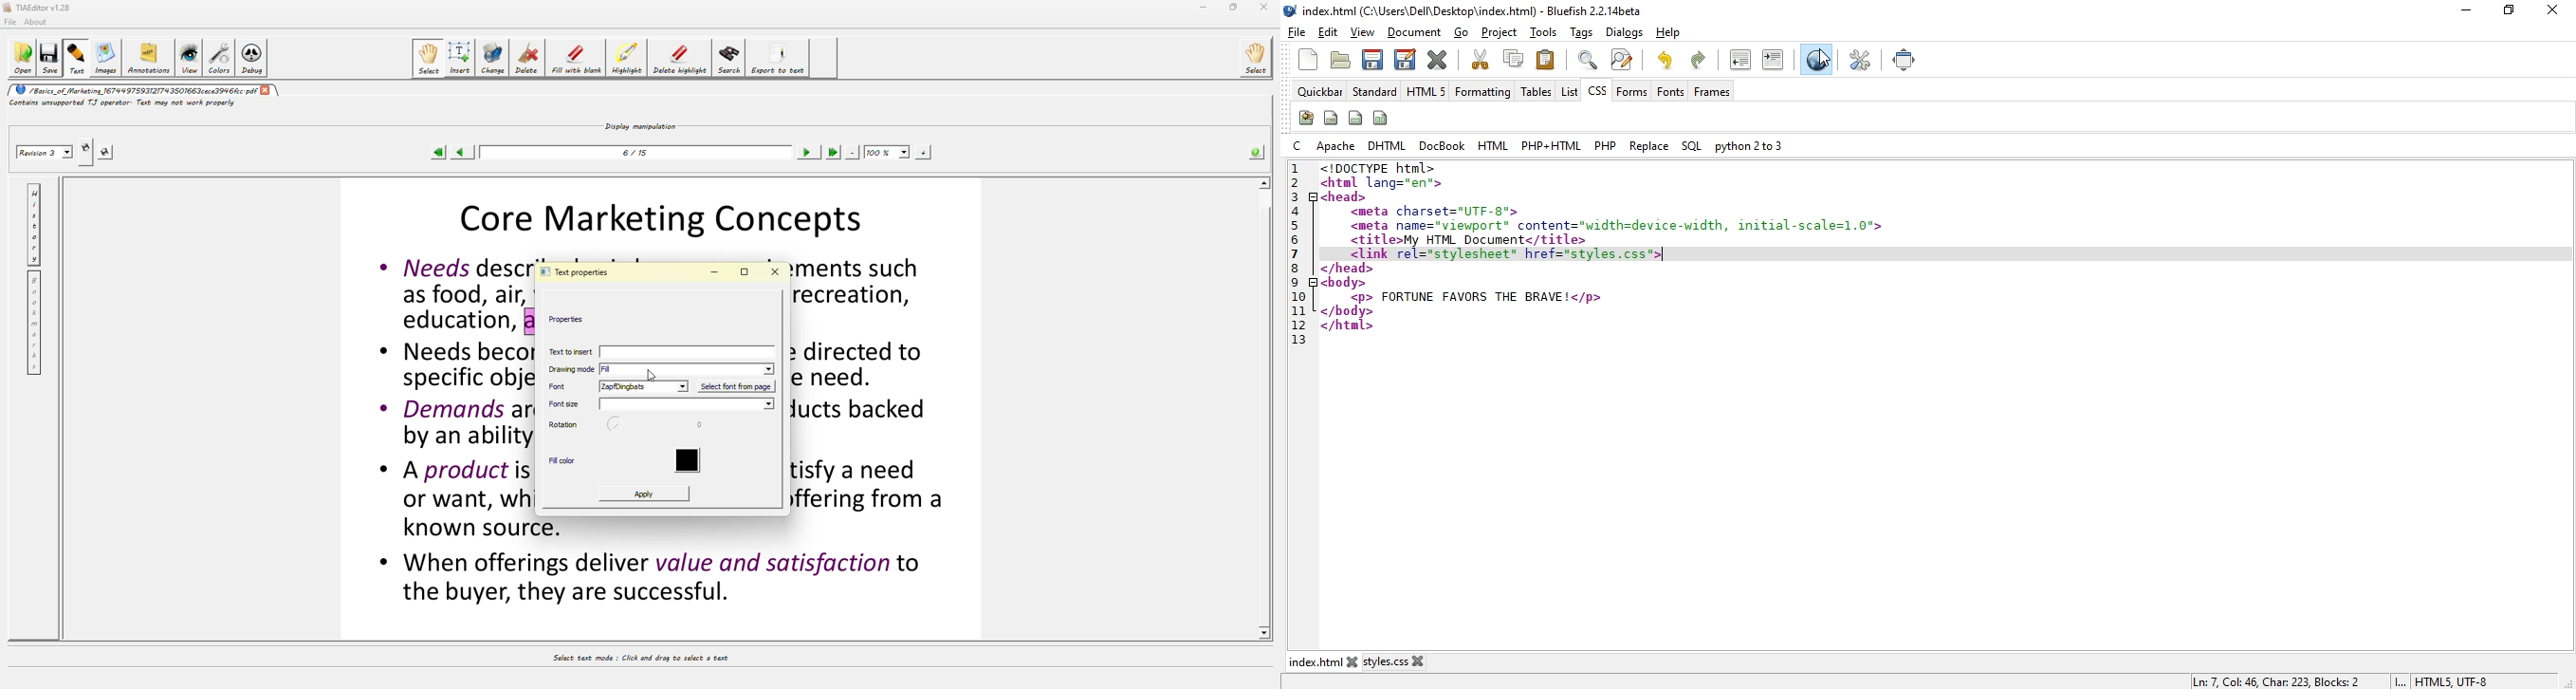 The image size is (2576, 700). Describe the element at coordinates (1462, 33) in the screenshot. I see `go` at that location.